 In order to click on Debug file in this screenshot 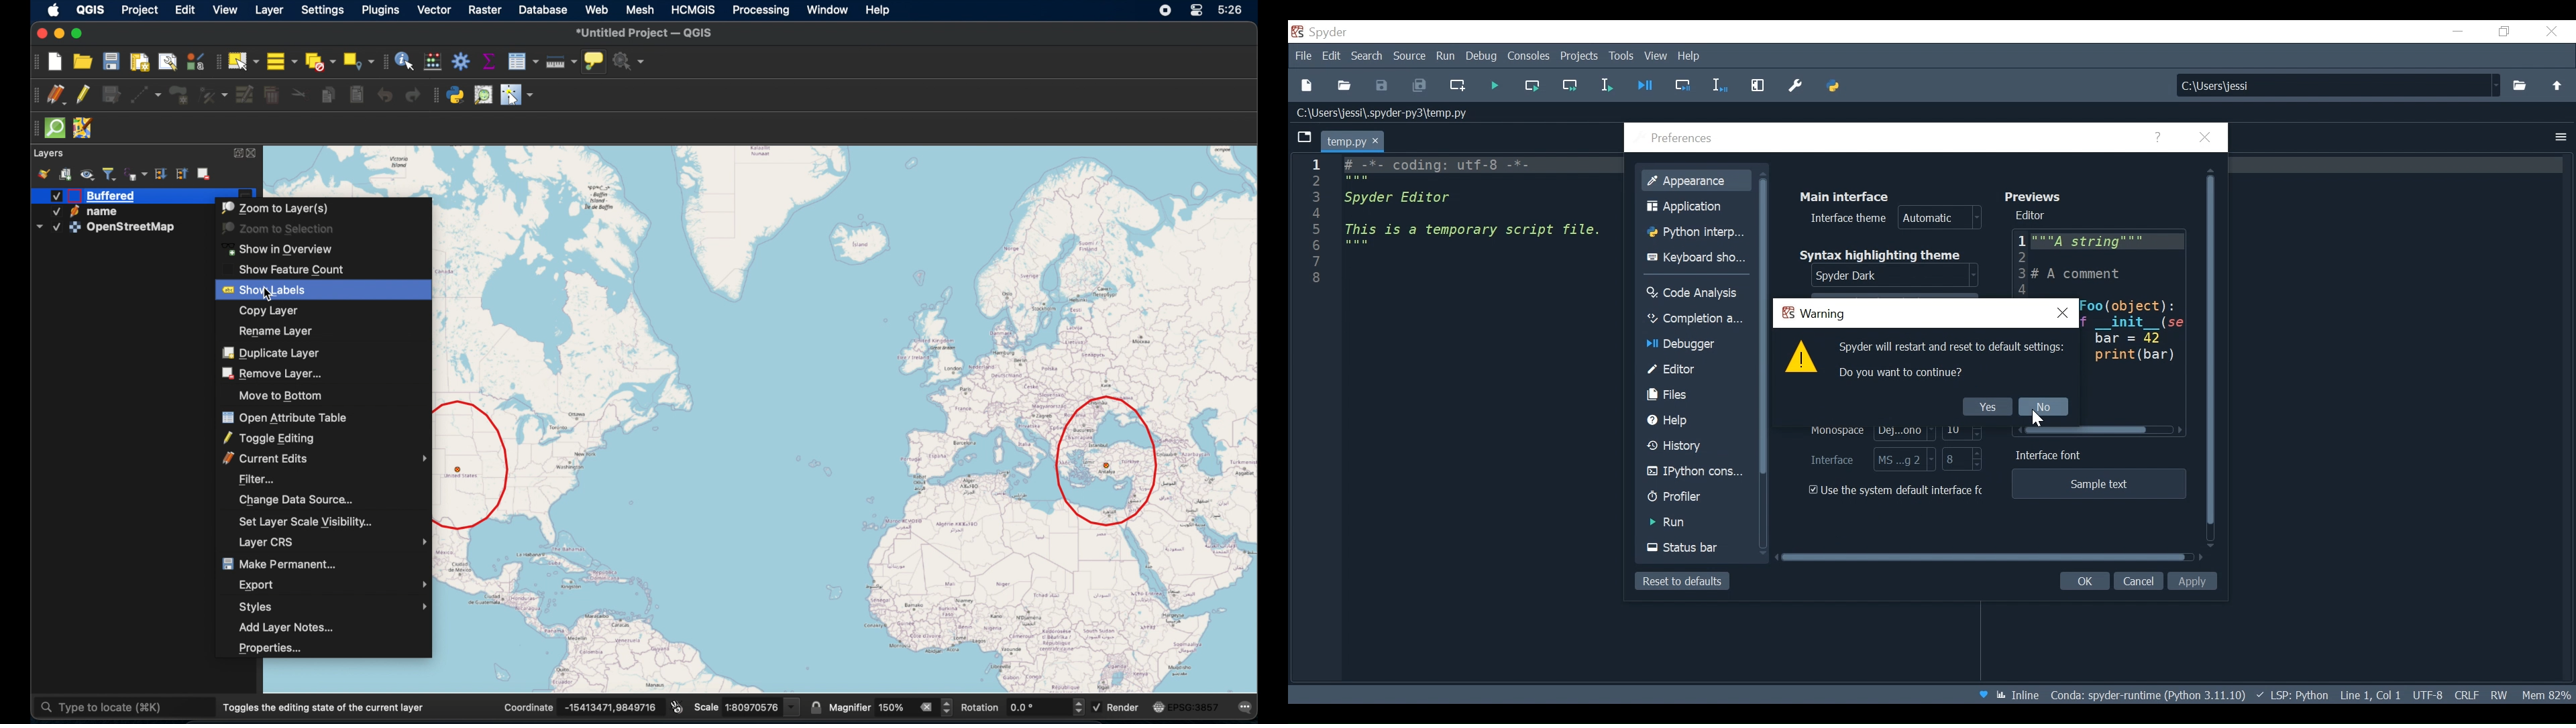, I will do `click(1645, 86)`.